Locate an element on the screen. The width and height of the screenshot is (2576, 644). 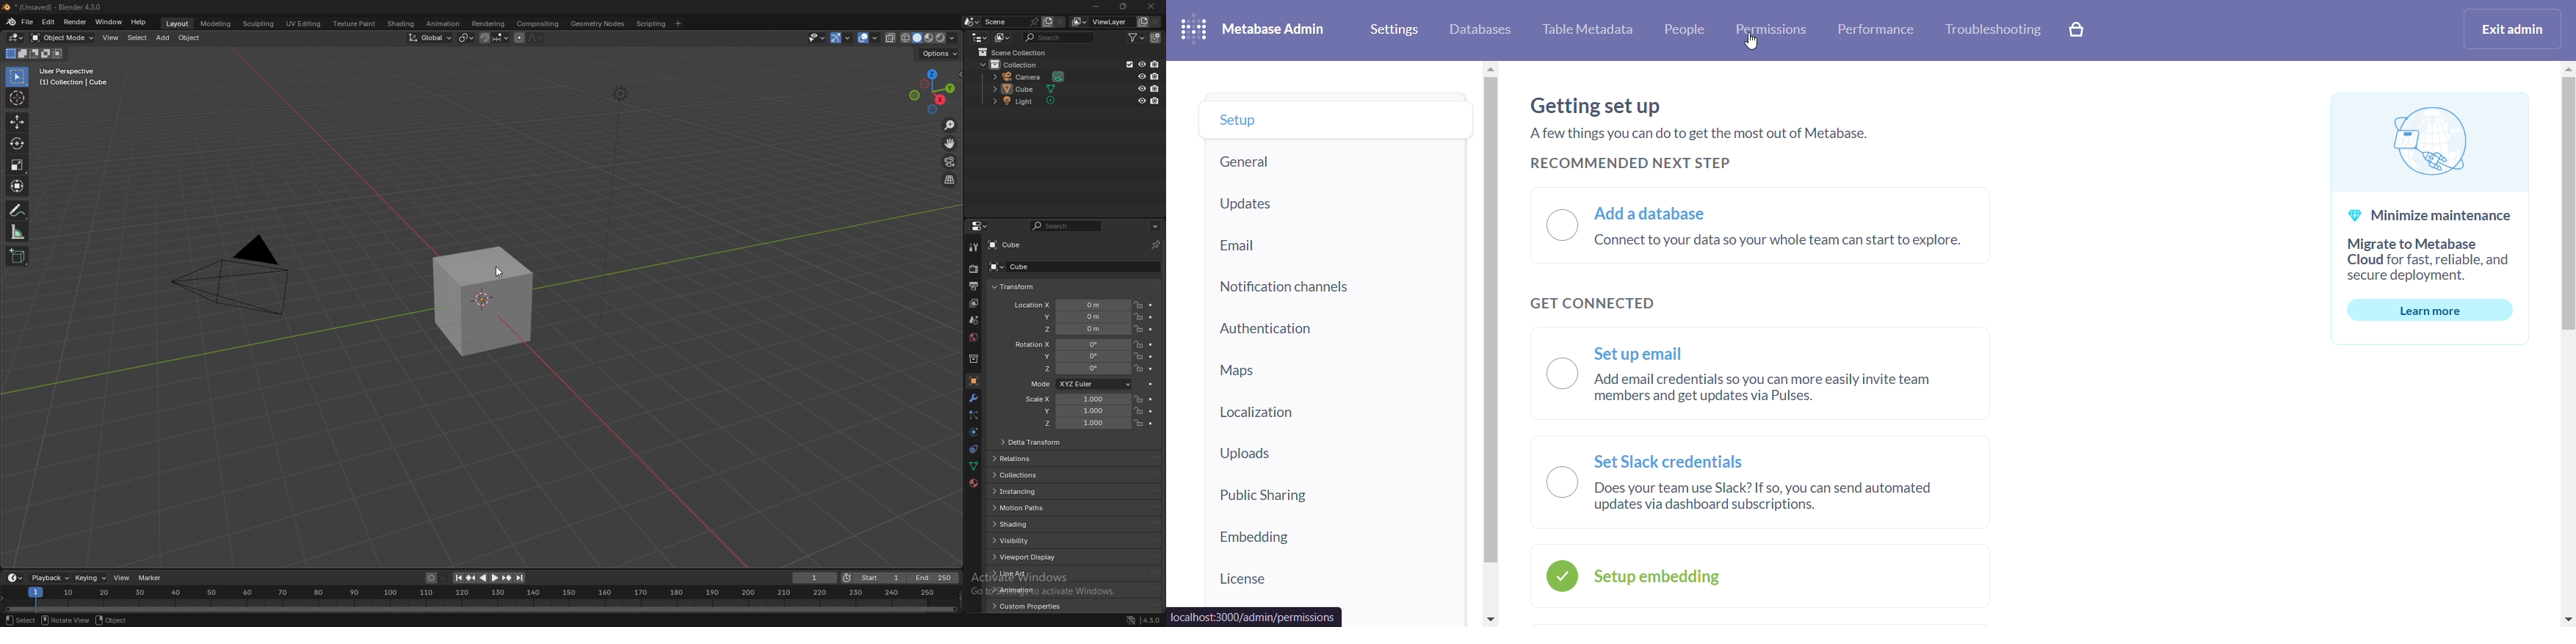
disable in render is located at coordinates (1156, 101).